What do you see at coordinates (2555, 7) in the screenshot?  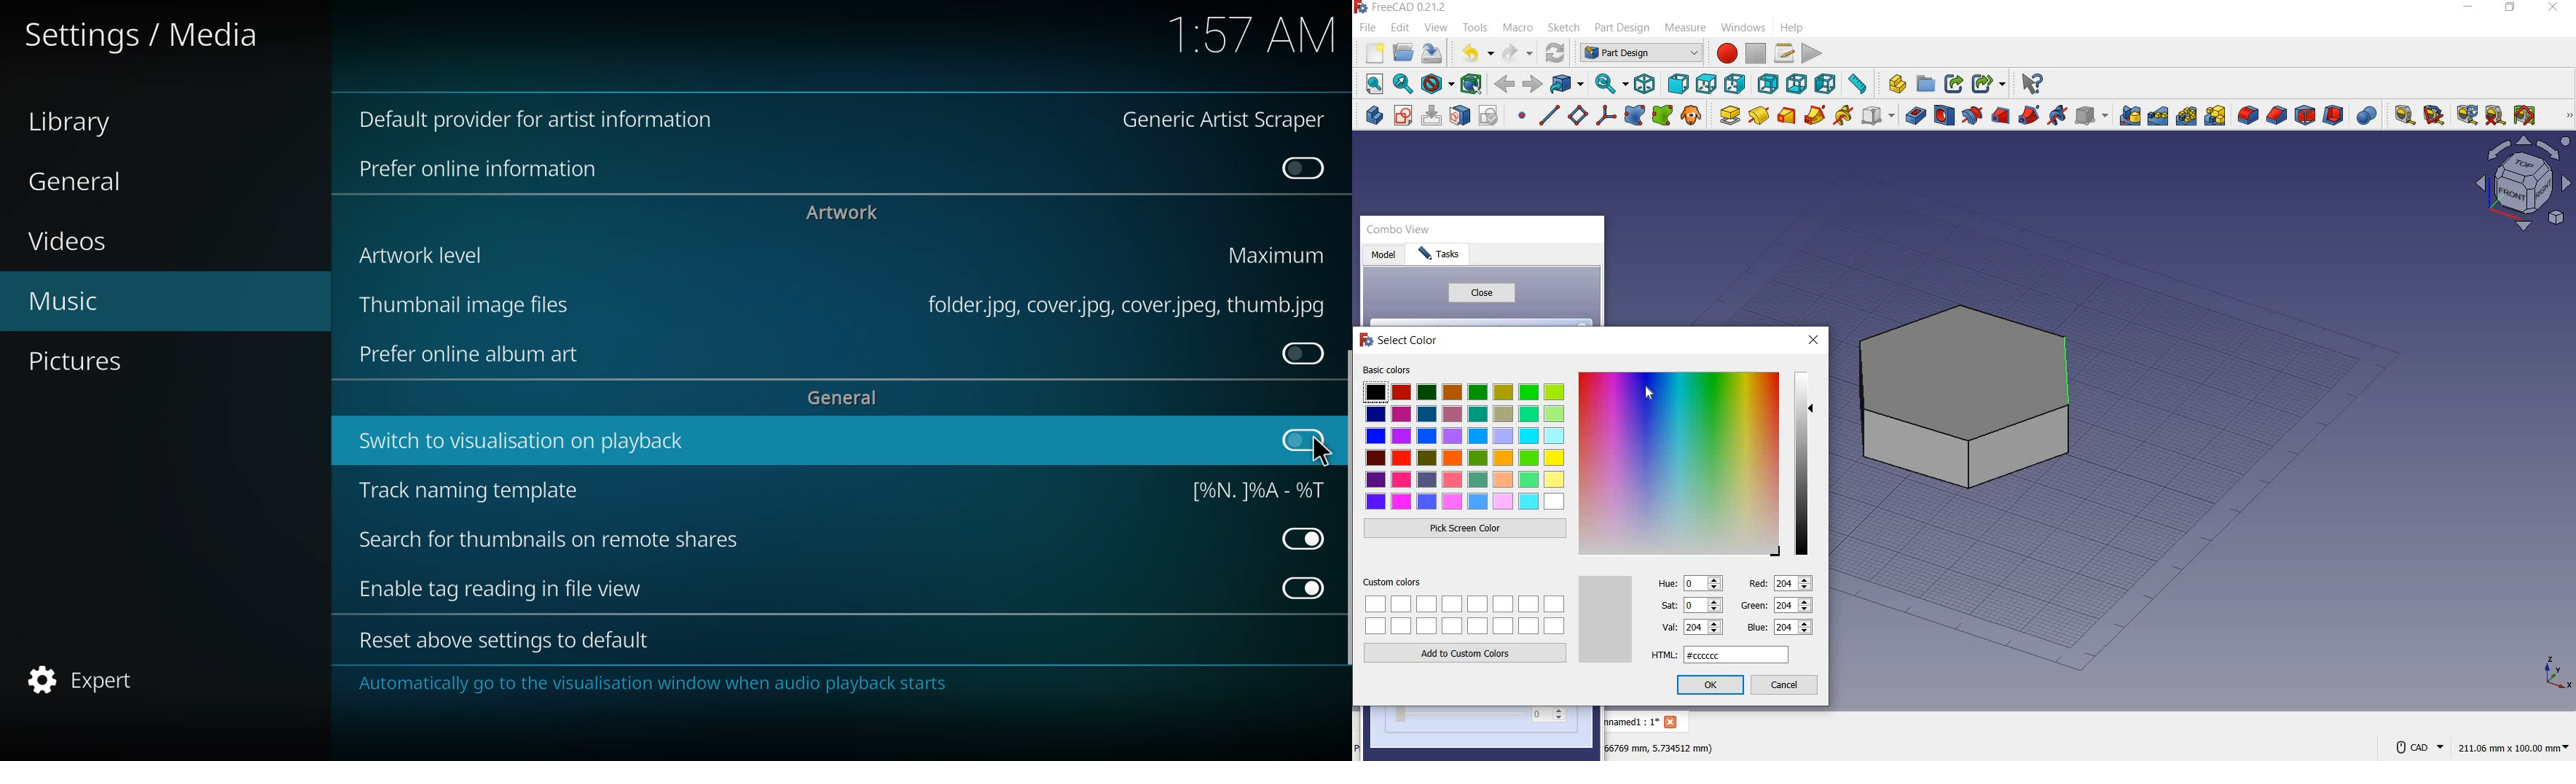 I see `CLOSE` at bounding box center [2555, 7].